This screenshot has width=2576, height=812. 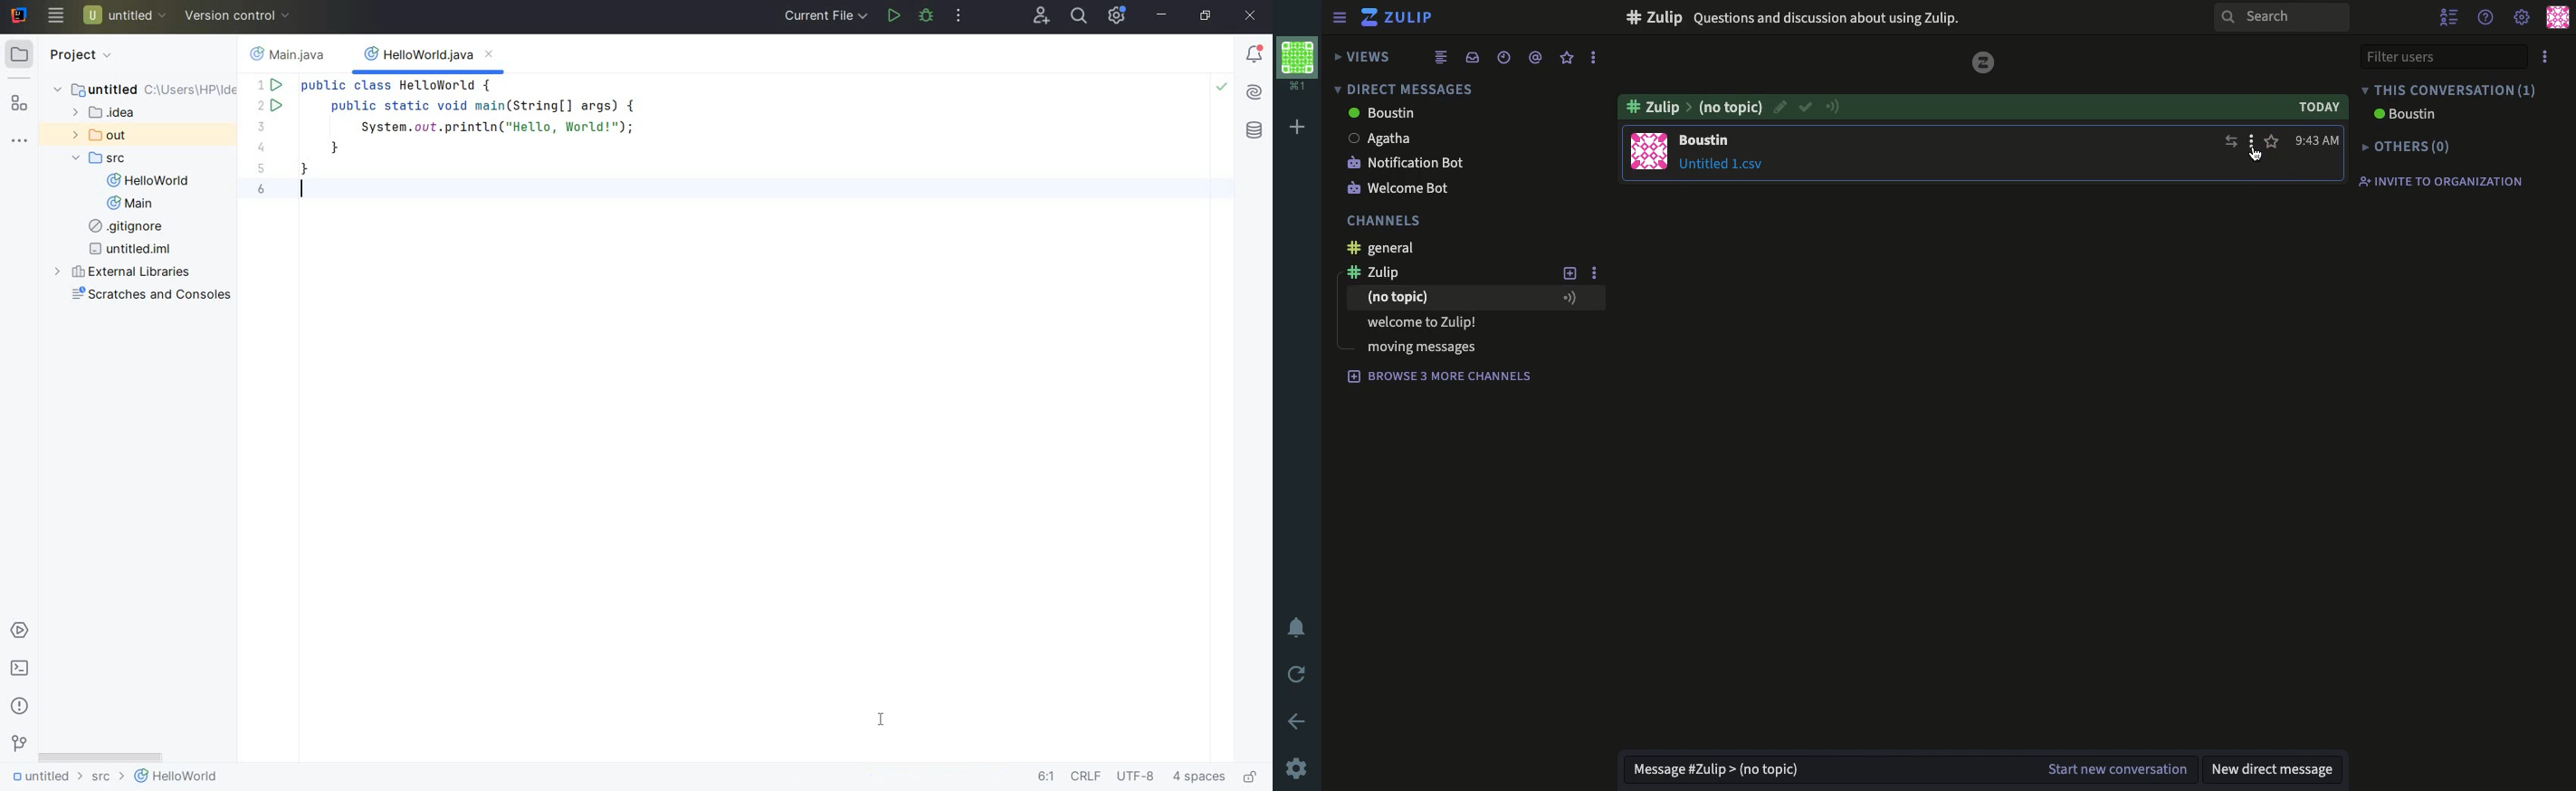 What do you see at coordinates (1441, 58) in the screenshot?
I see `combined feed` at bounding box center [1441, 58].